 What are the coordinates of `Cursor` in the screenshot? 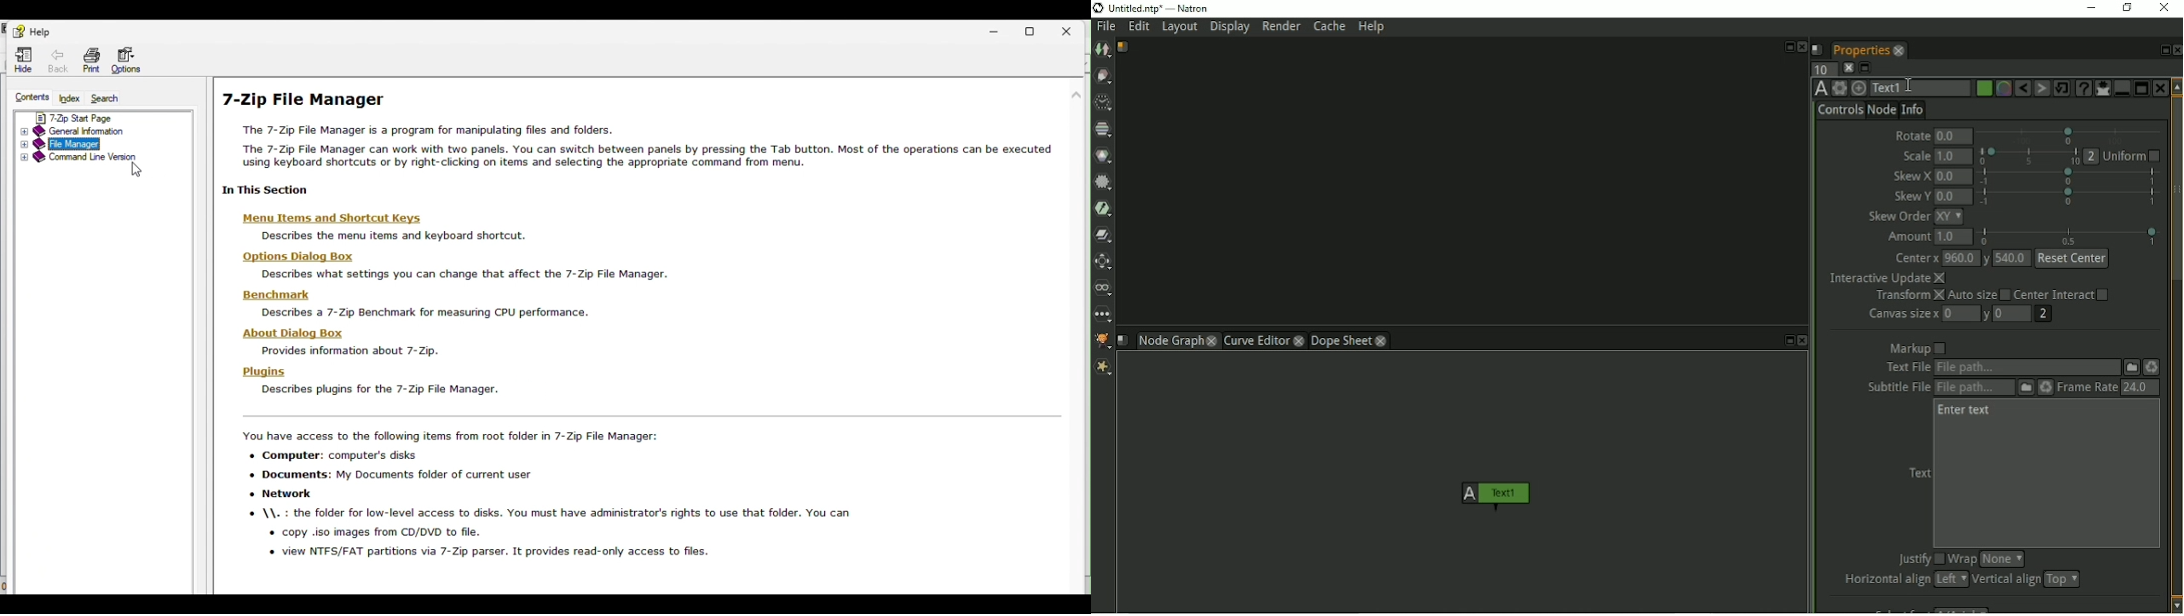 It's located at (137, 172).